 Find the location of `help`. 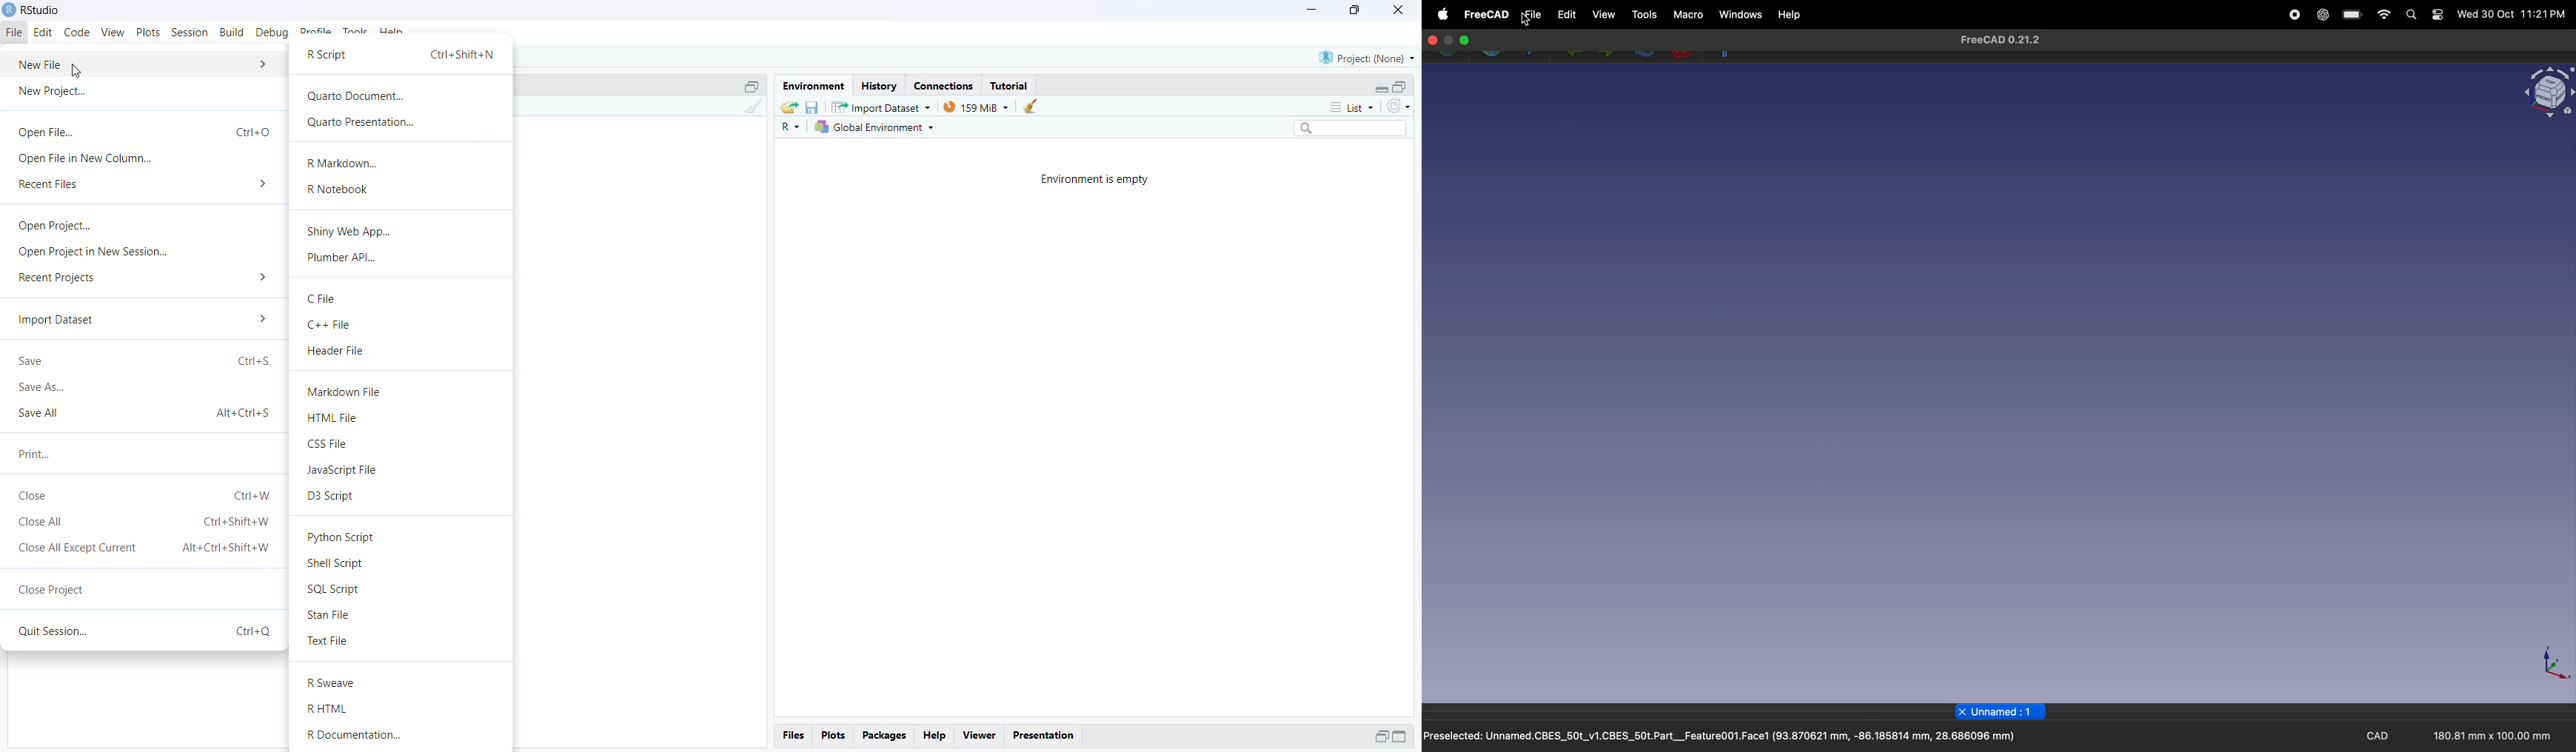

help is located at coordinates (393, 33).